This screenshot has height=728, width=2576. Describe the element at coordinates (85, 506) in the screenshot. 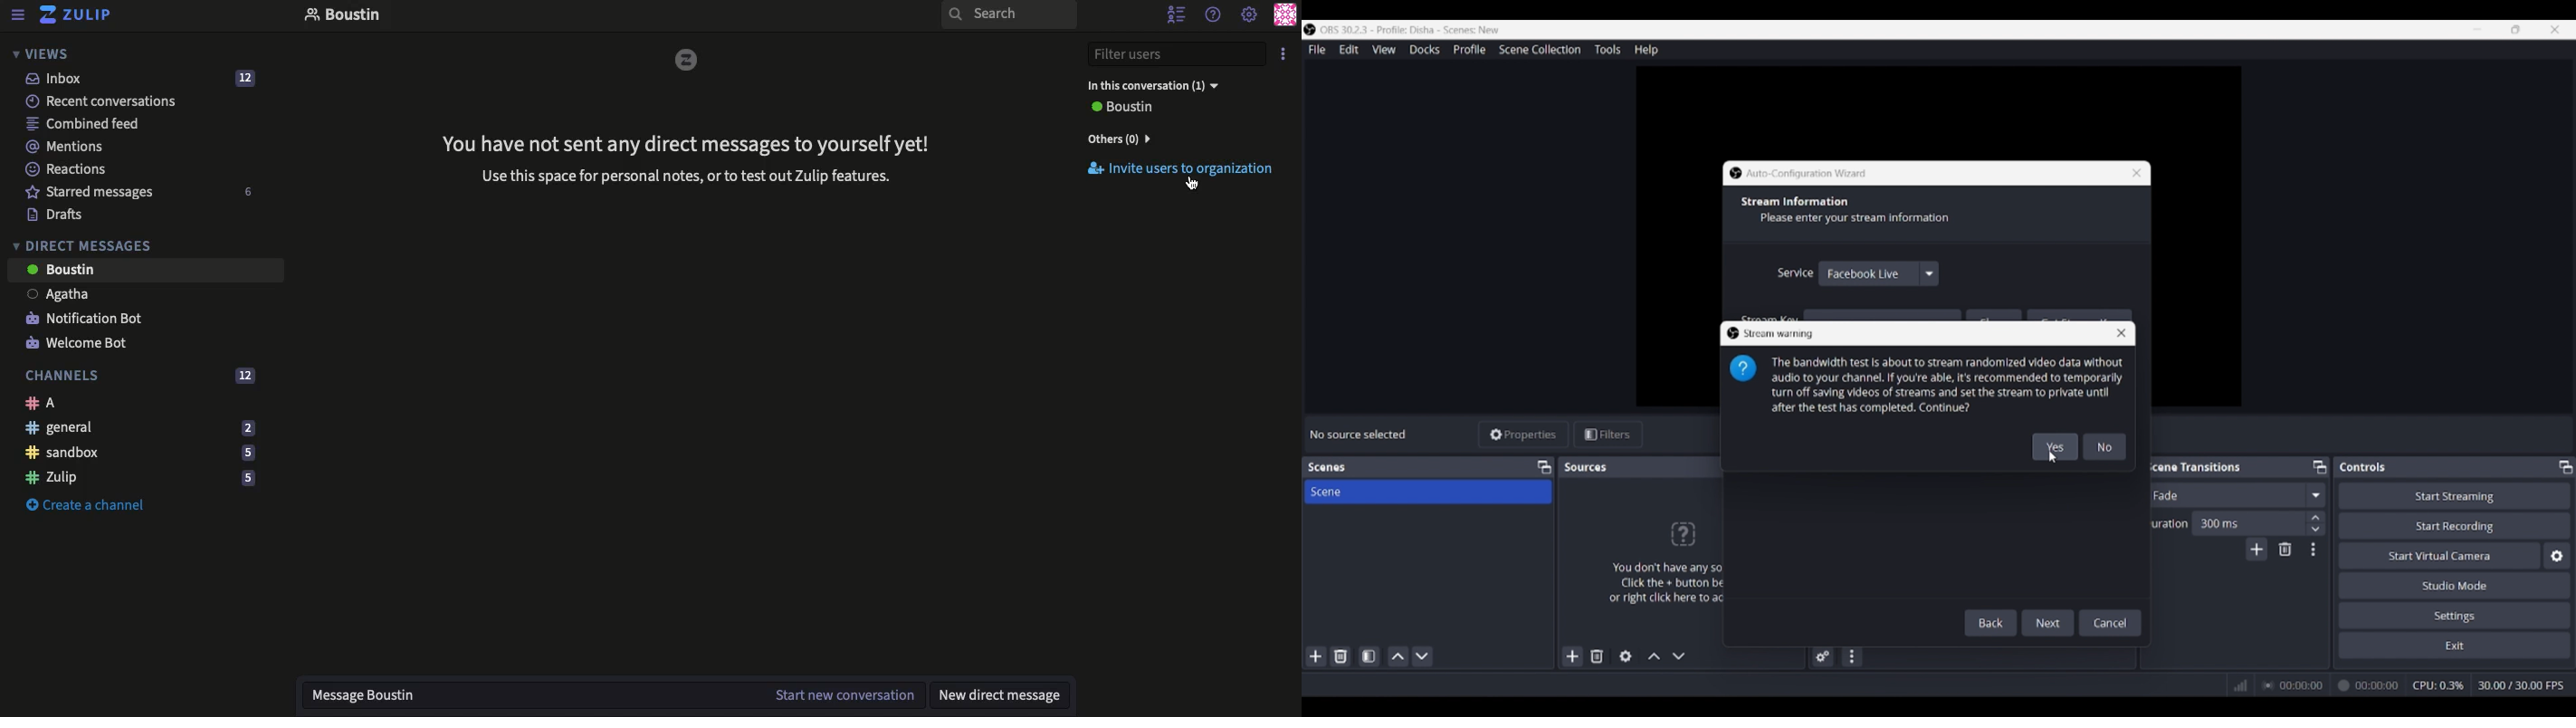

I see `Create a channel` at that location.